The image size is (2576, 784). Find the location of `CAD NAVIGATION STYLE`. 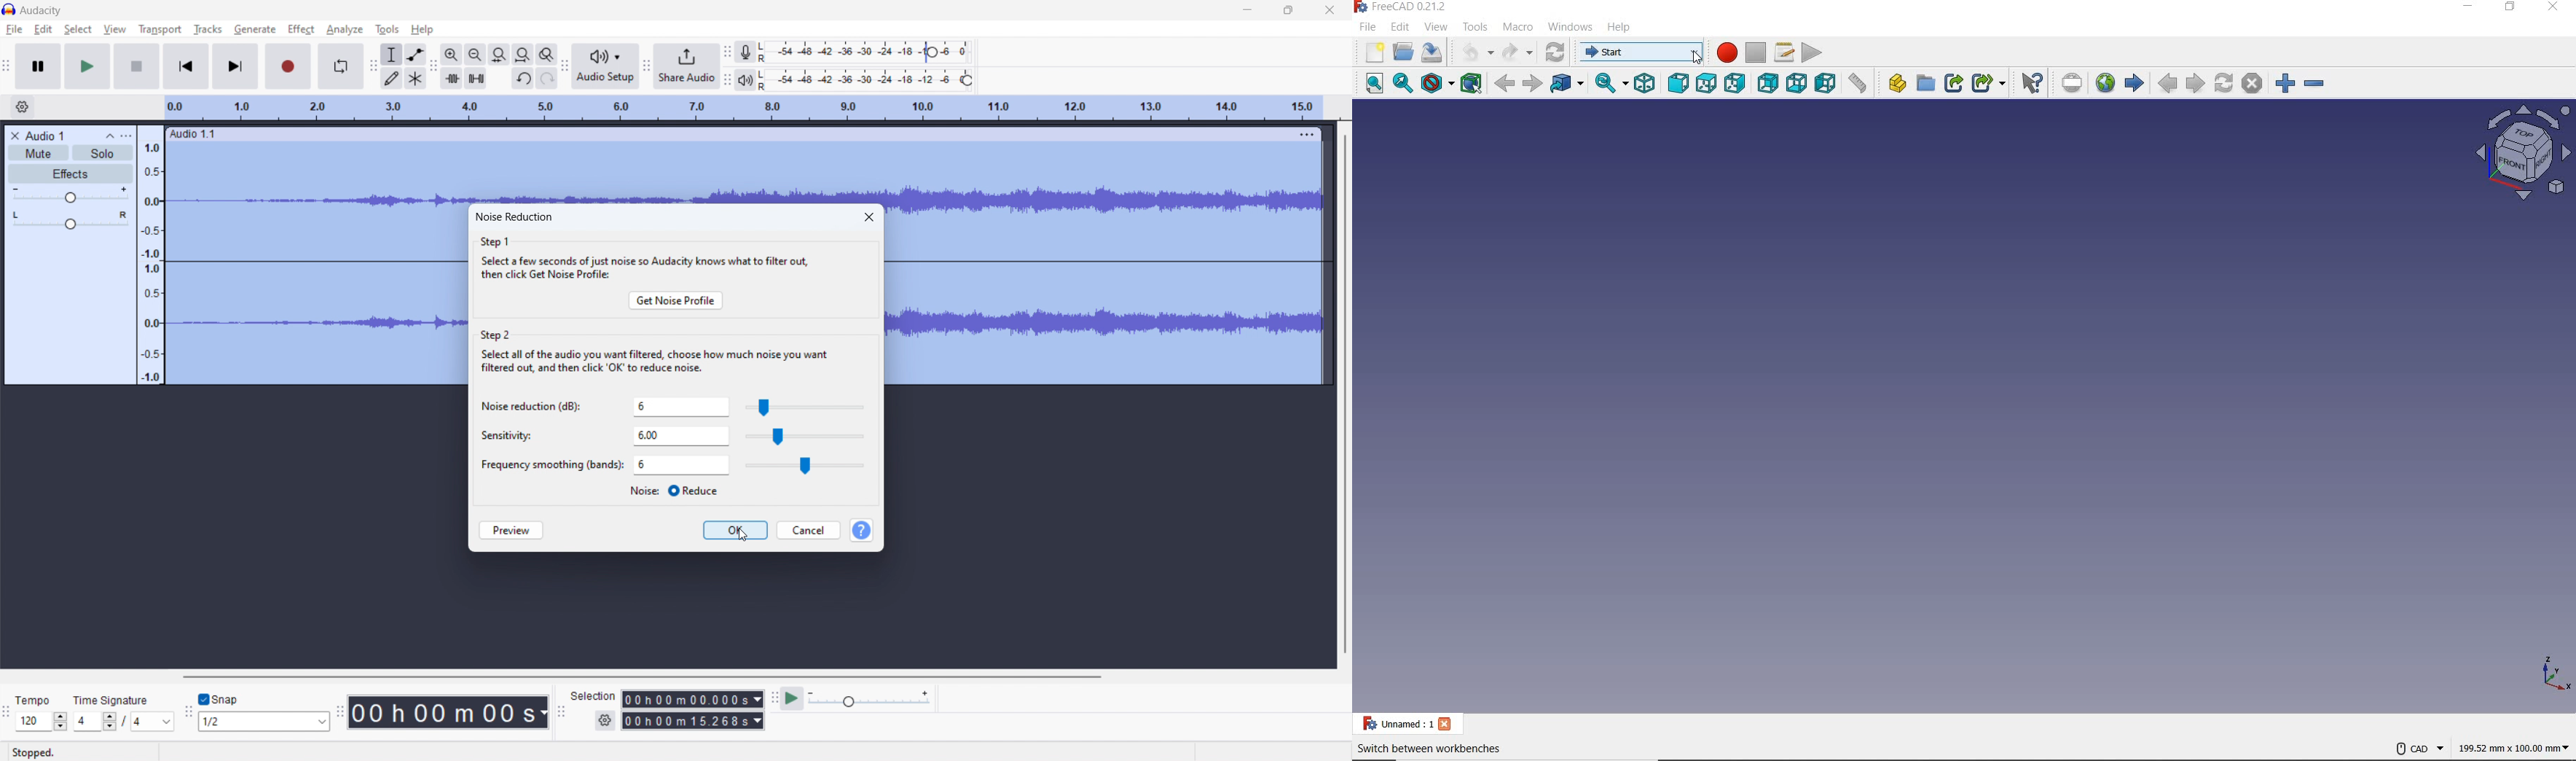

CAD NAVIGATION STYLE is located at coordinates (2420, 749).